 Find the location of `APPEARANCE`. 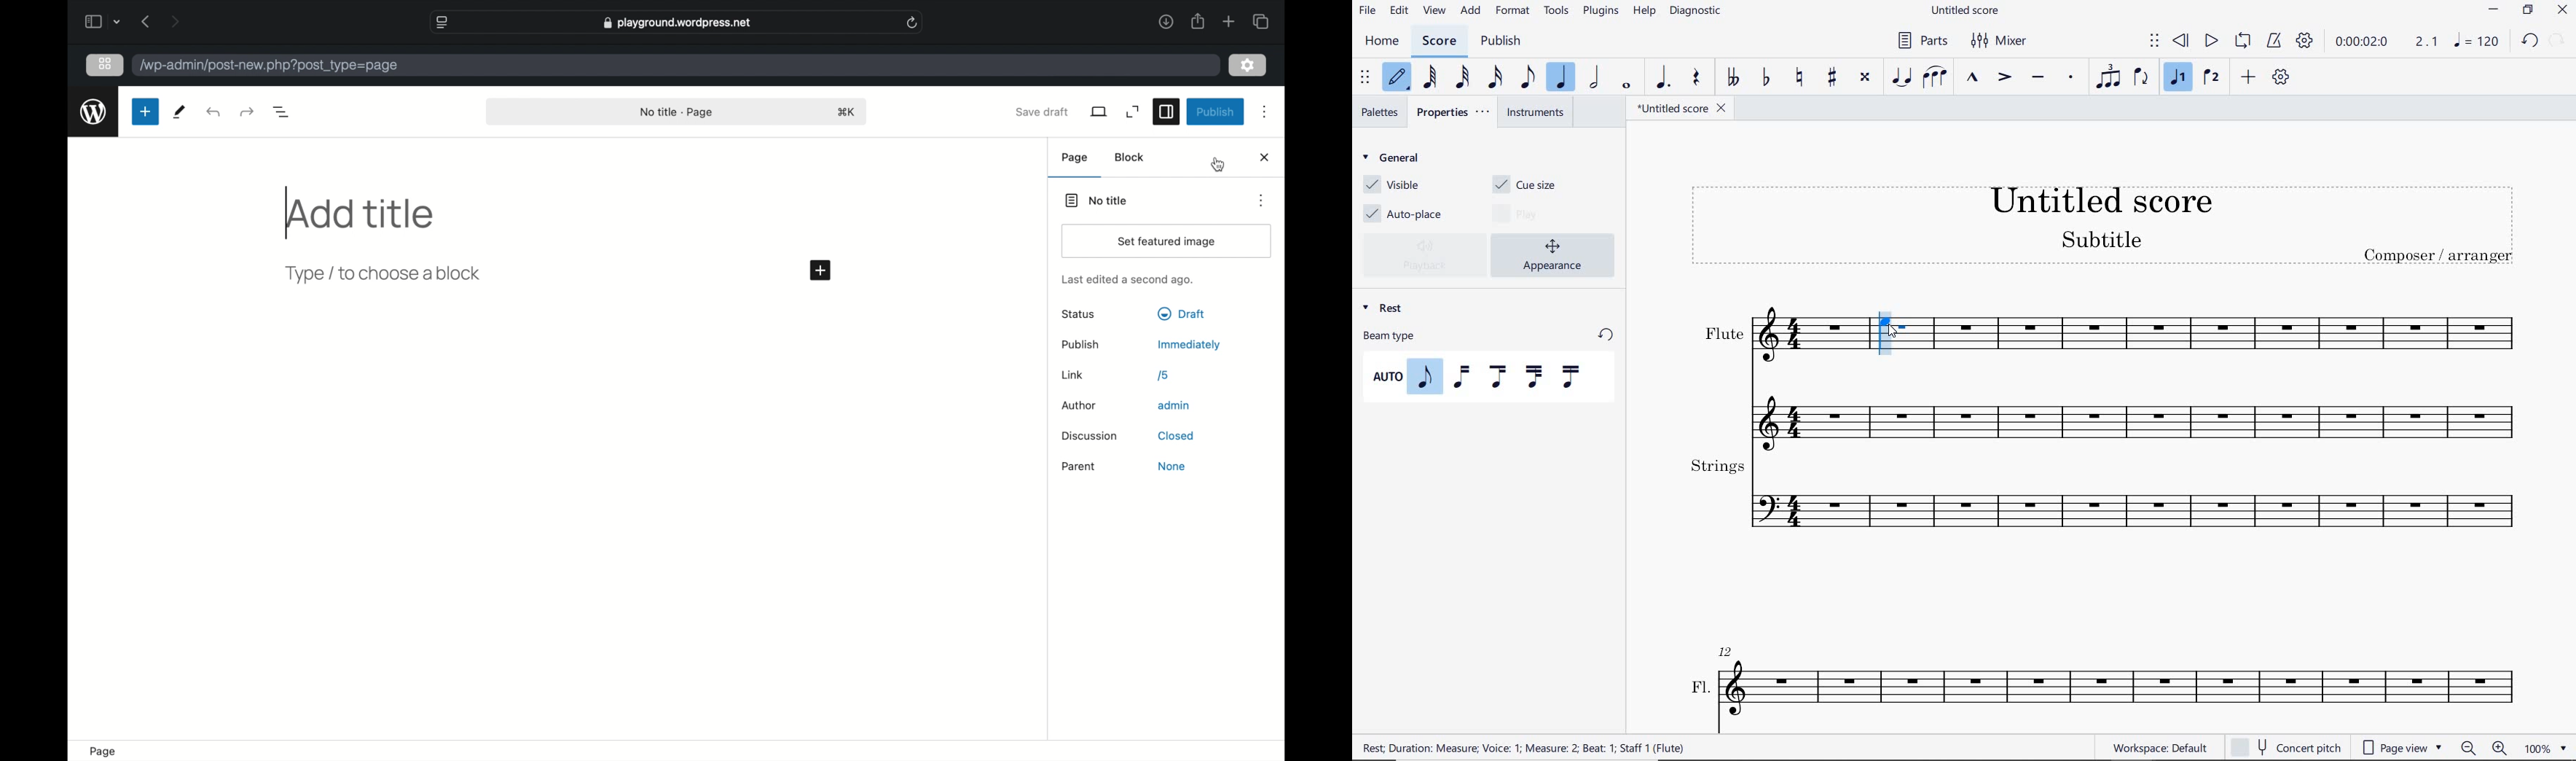

APPEARANCE is located at coordinates (1557, 254).